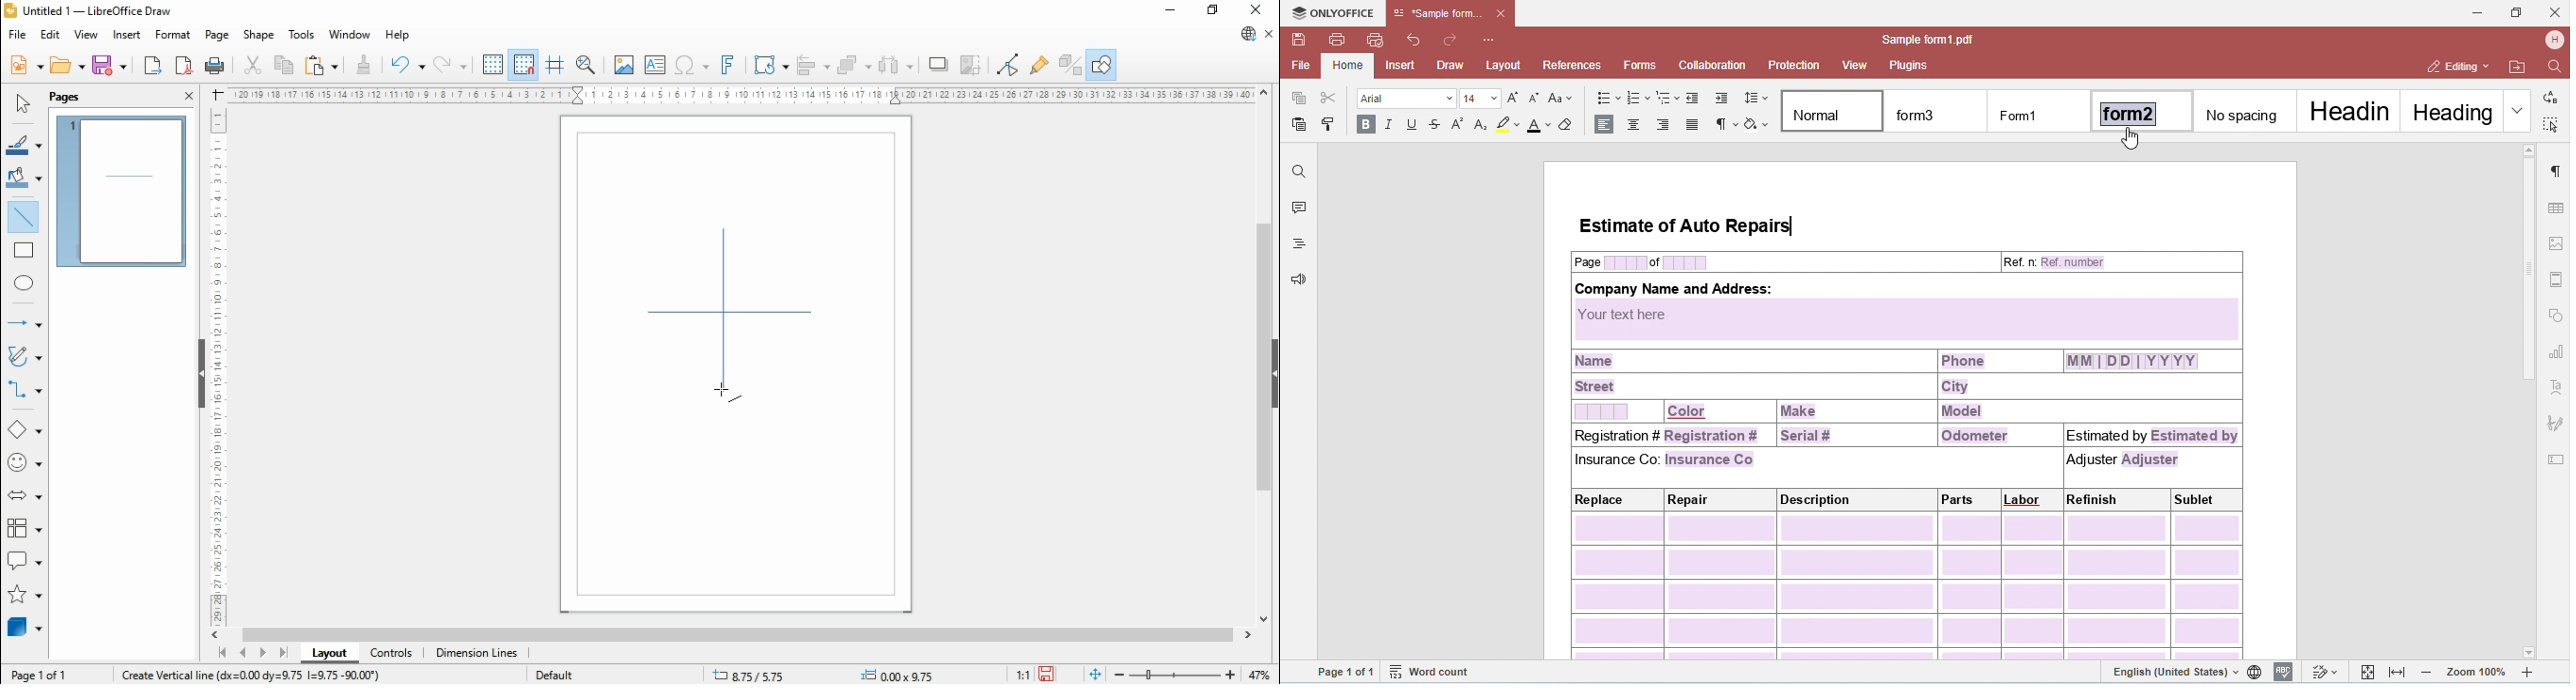  I want to click on ellipse, so click(24, 282).